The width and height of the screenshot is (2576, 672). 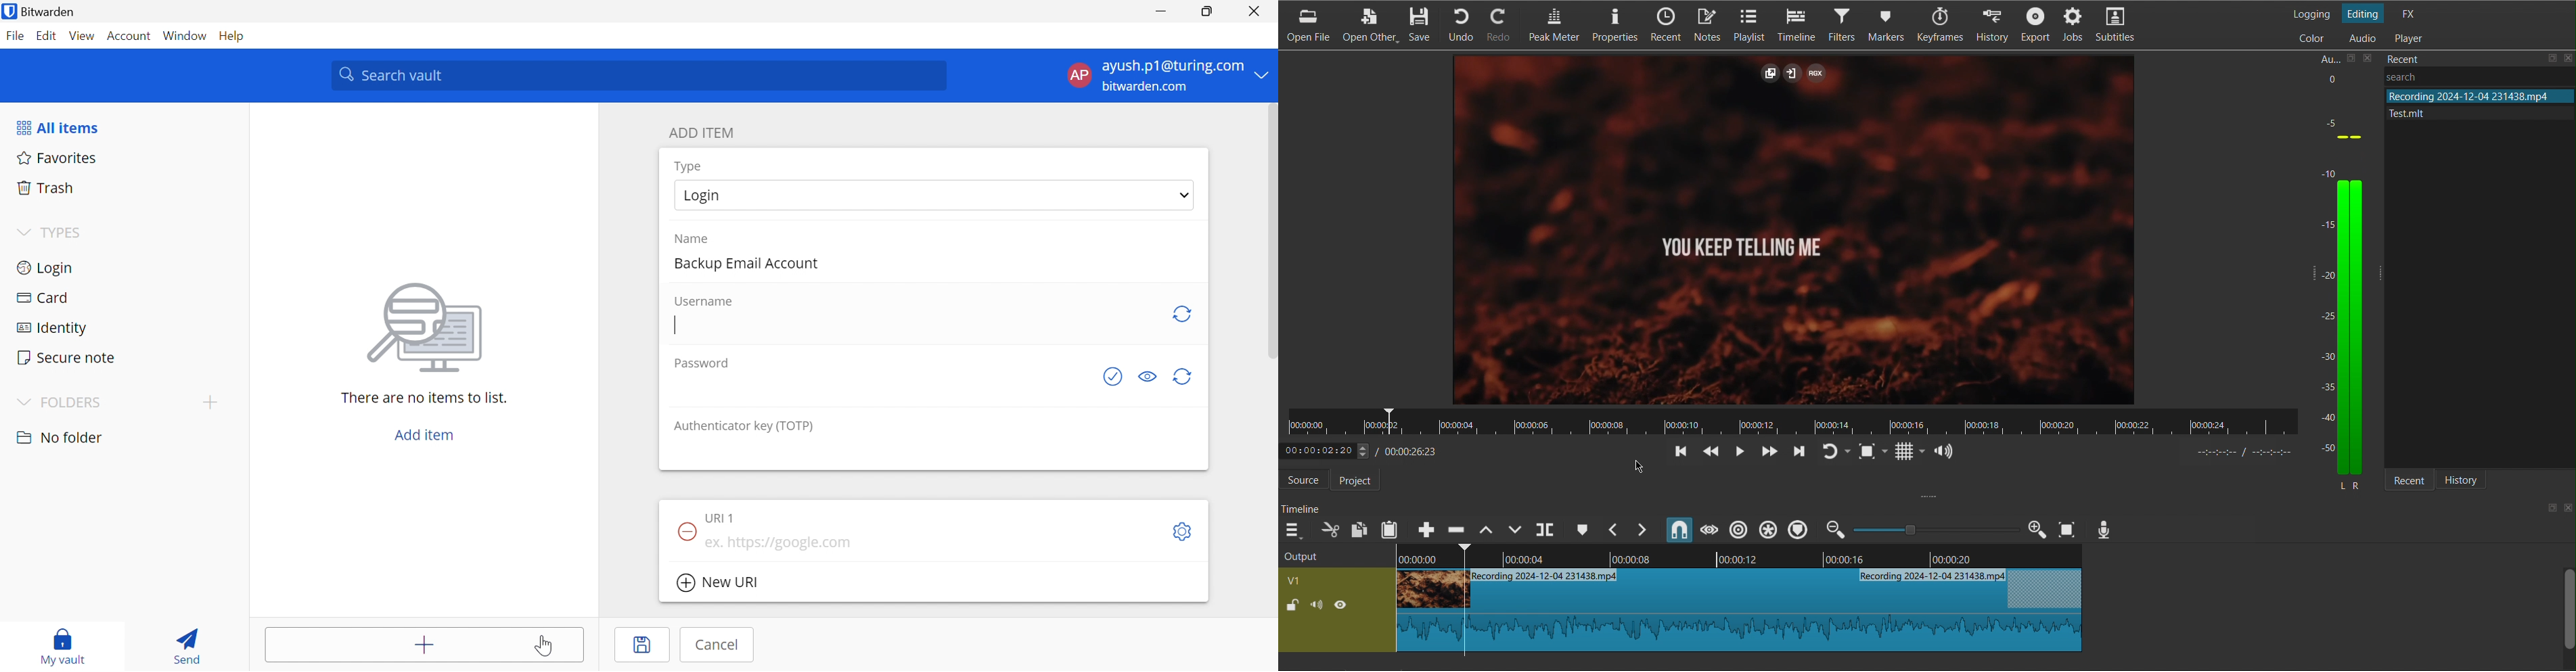 What do you see at coordinates (63, 232) in the screenshot?
I see `TYPES` at bounding box center [63, 232].